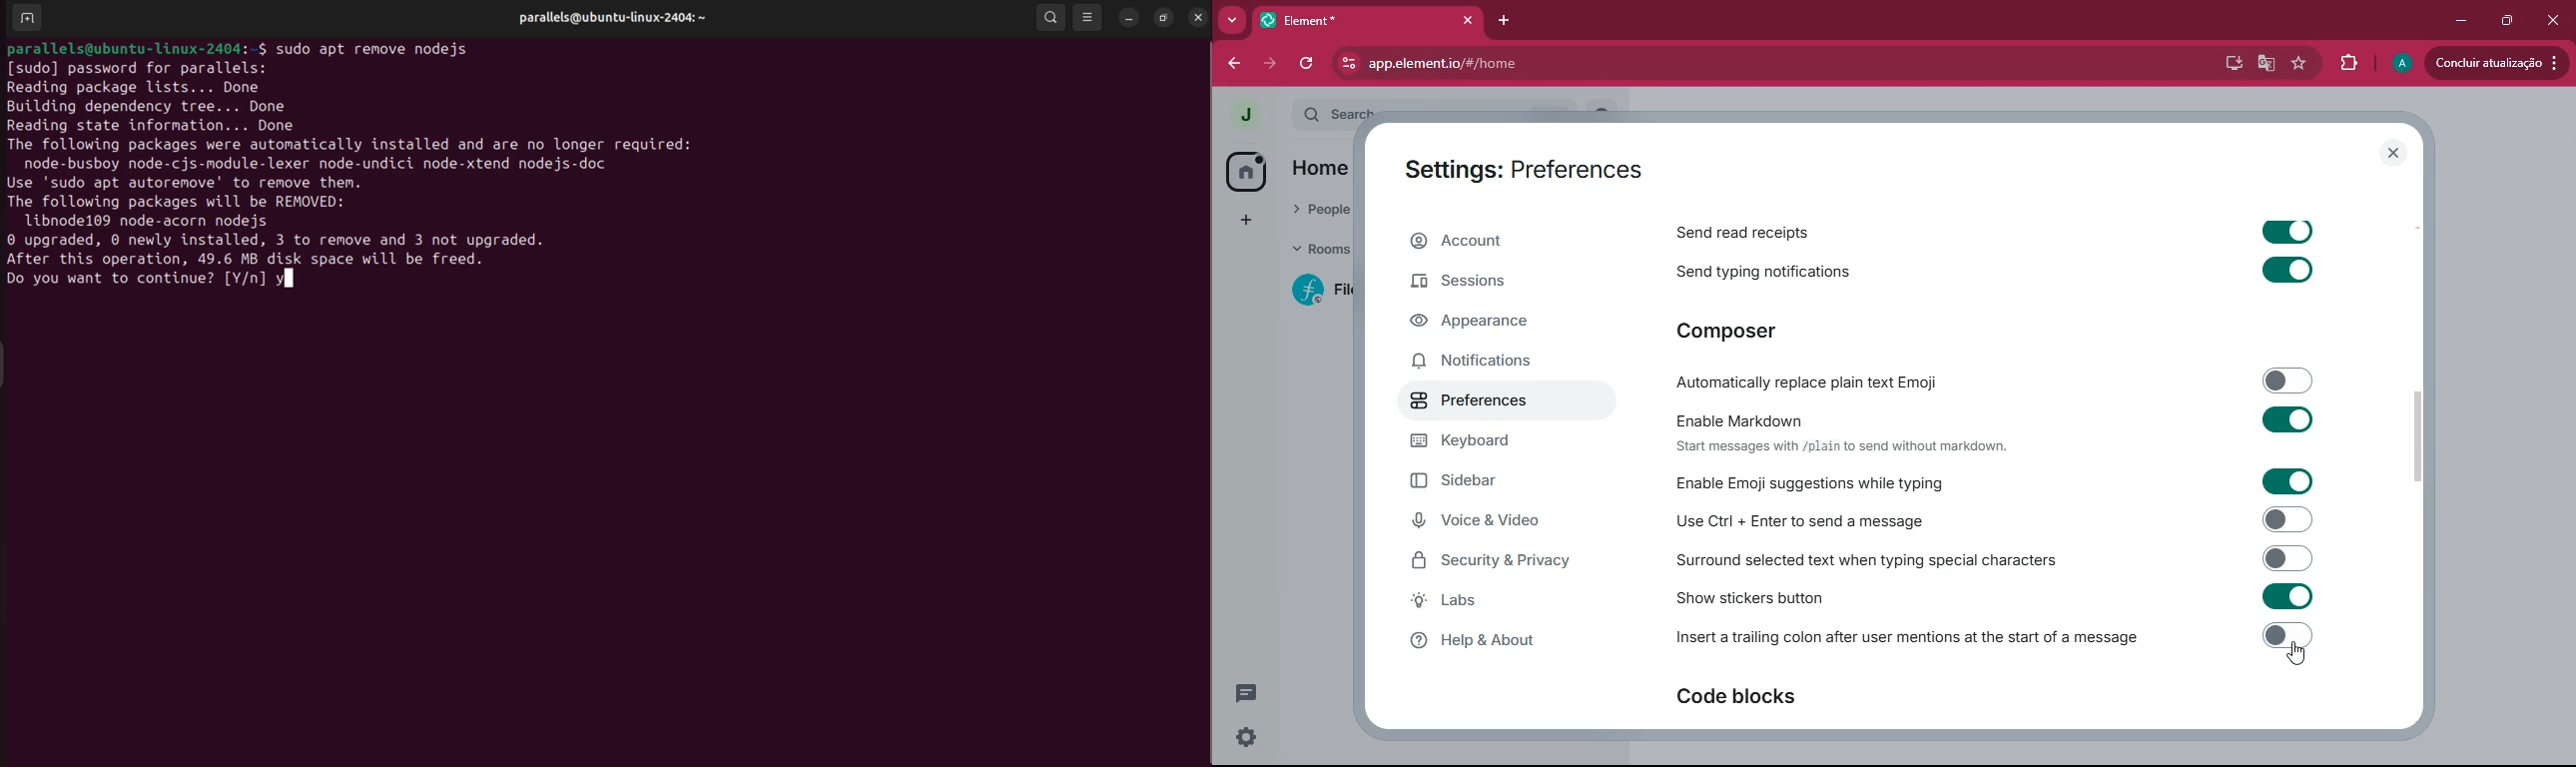  Describe the element at coordinates (2494, 64) in the screenshot. I see `conduir atualizacao` at that location.